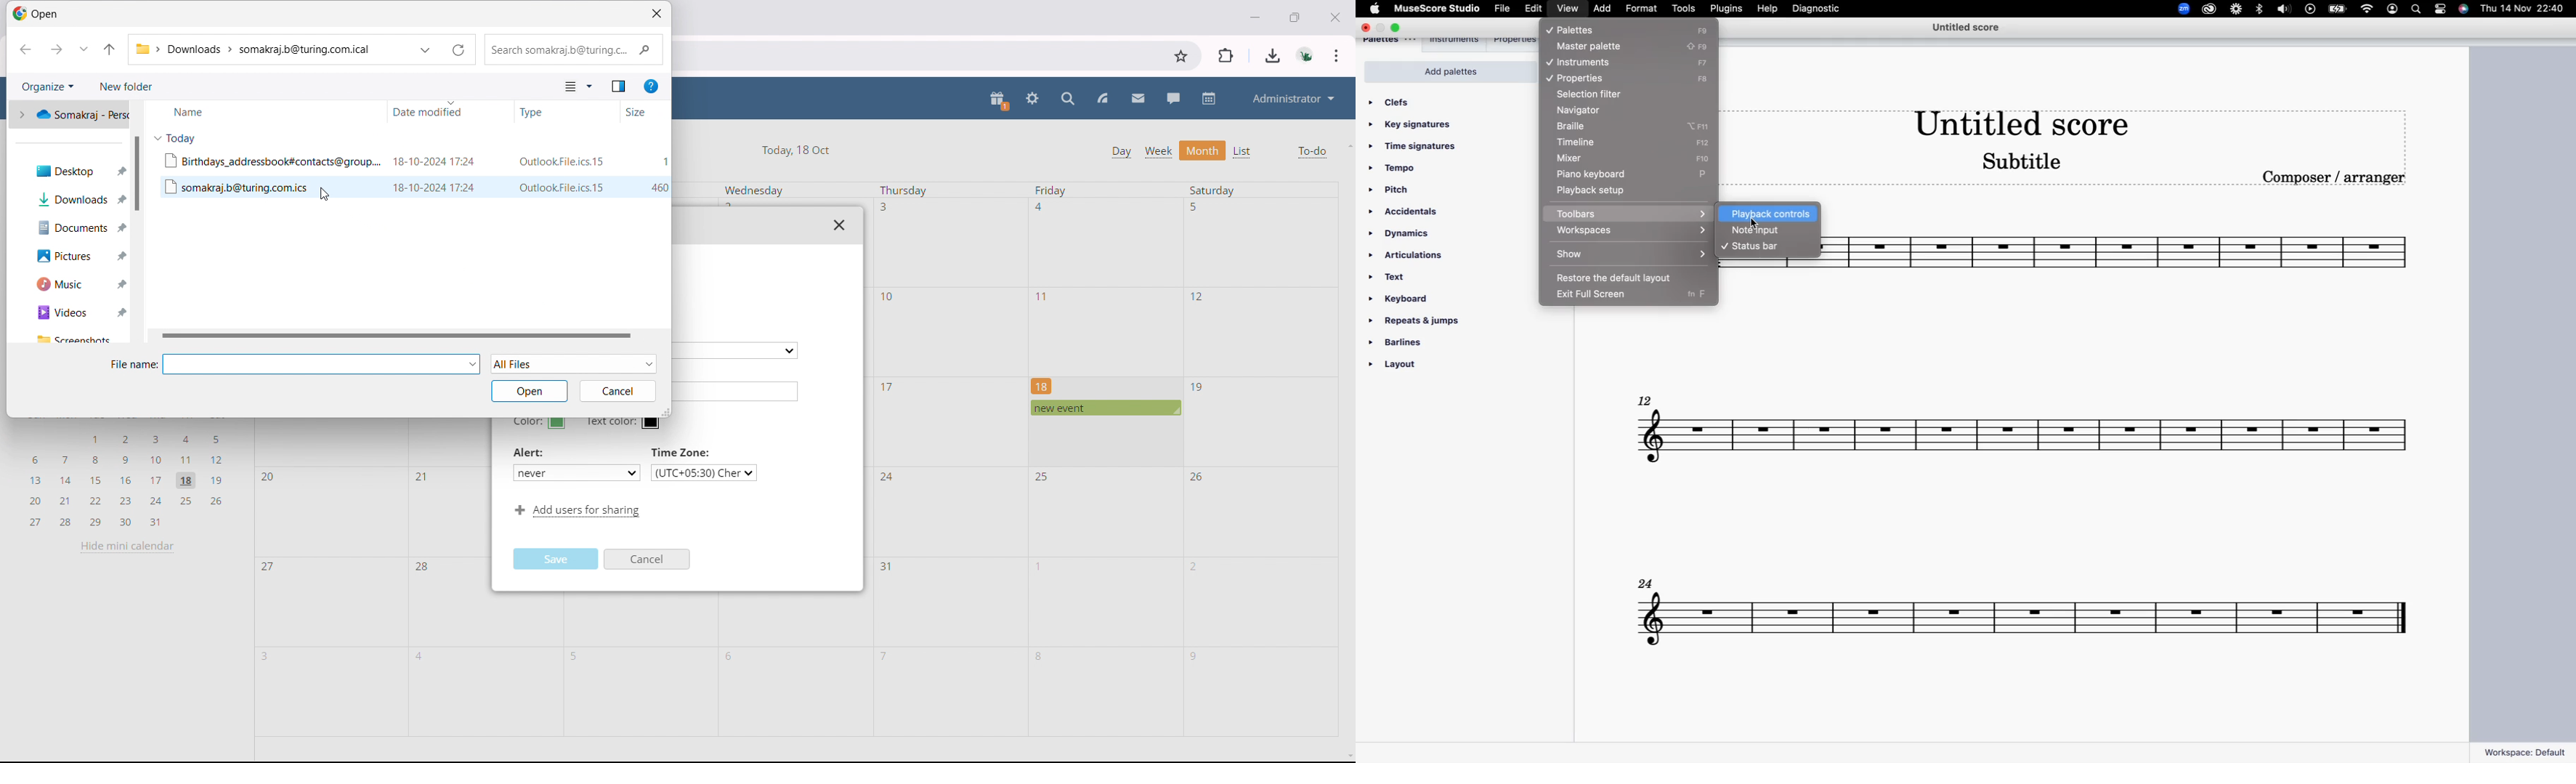  Describe the element at coordinates (1770, 10) in the screenshot. I see `help` at that location.